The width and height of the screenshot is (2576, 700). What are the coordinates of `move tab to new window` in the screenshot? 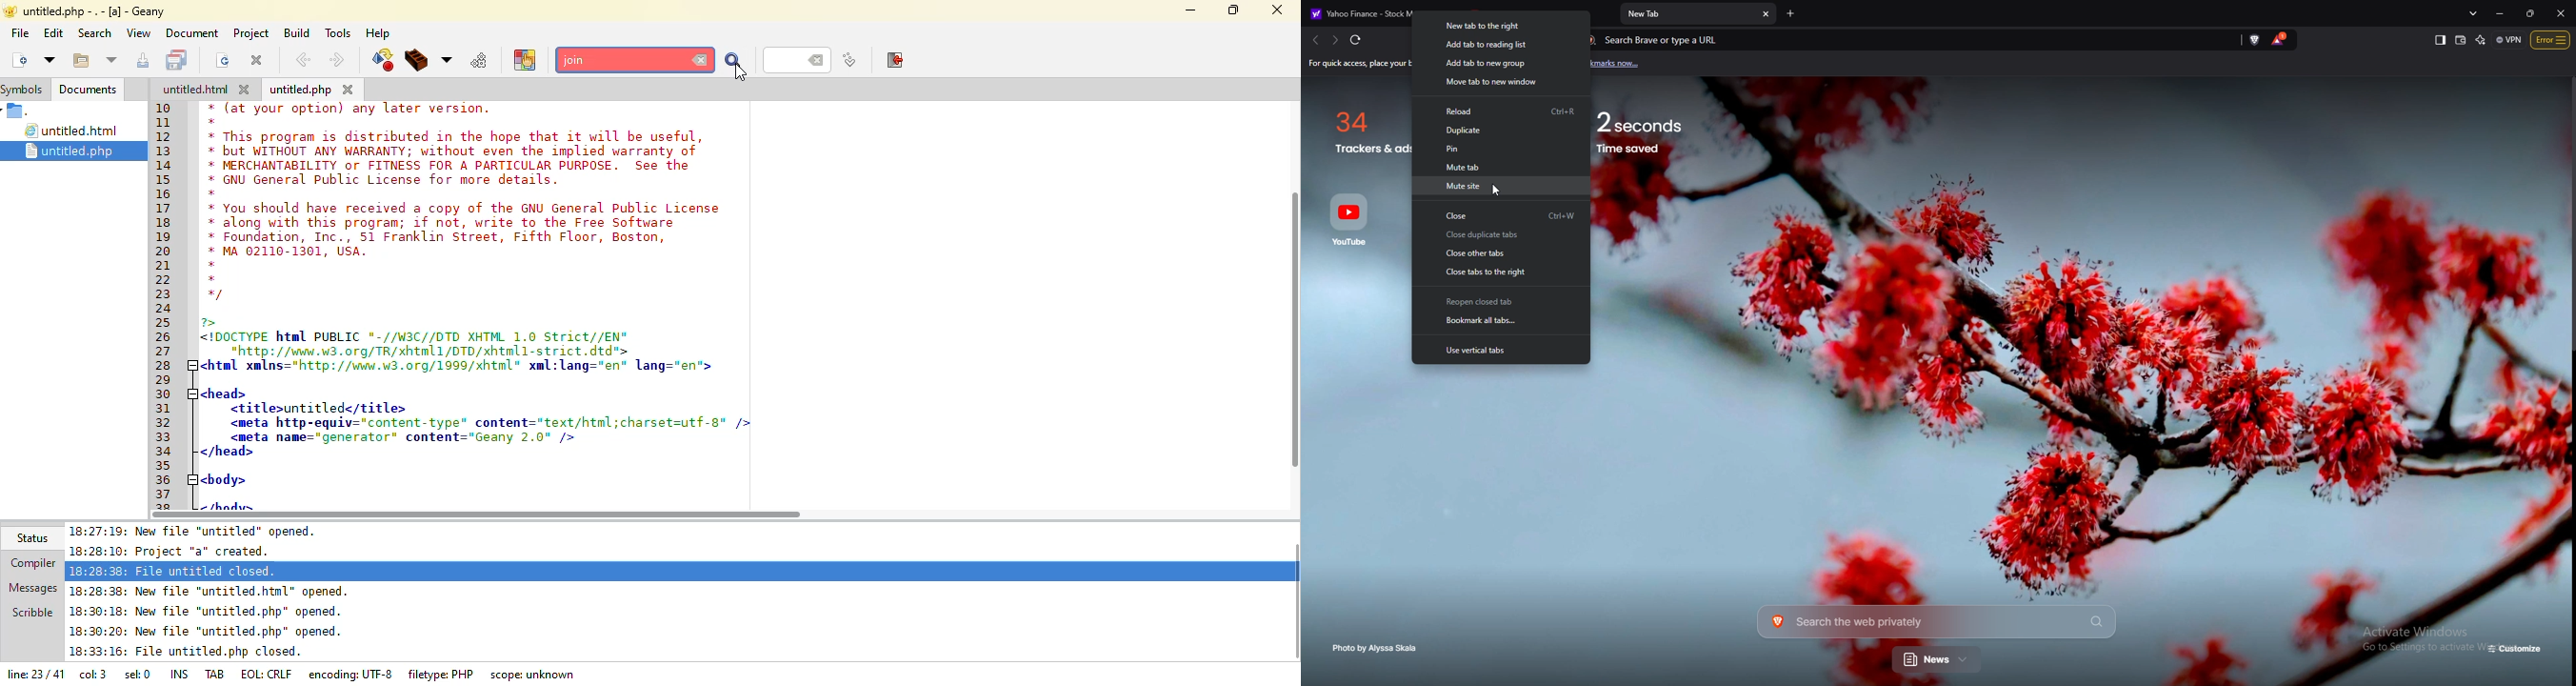 It's located at (1502, 82).